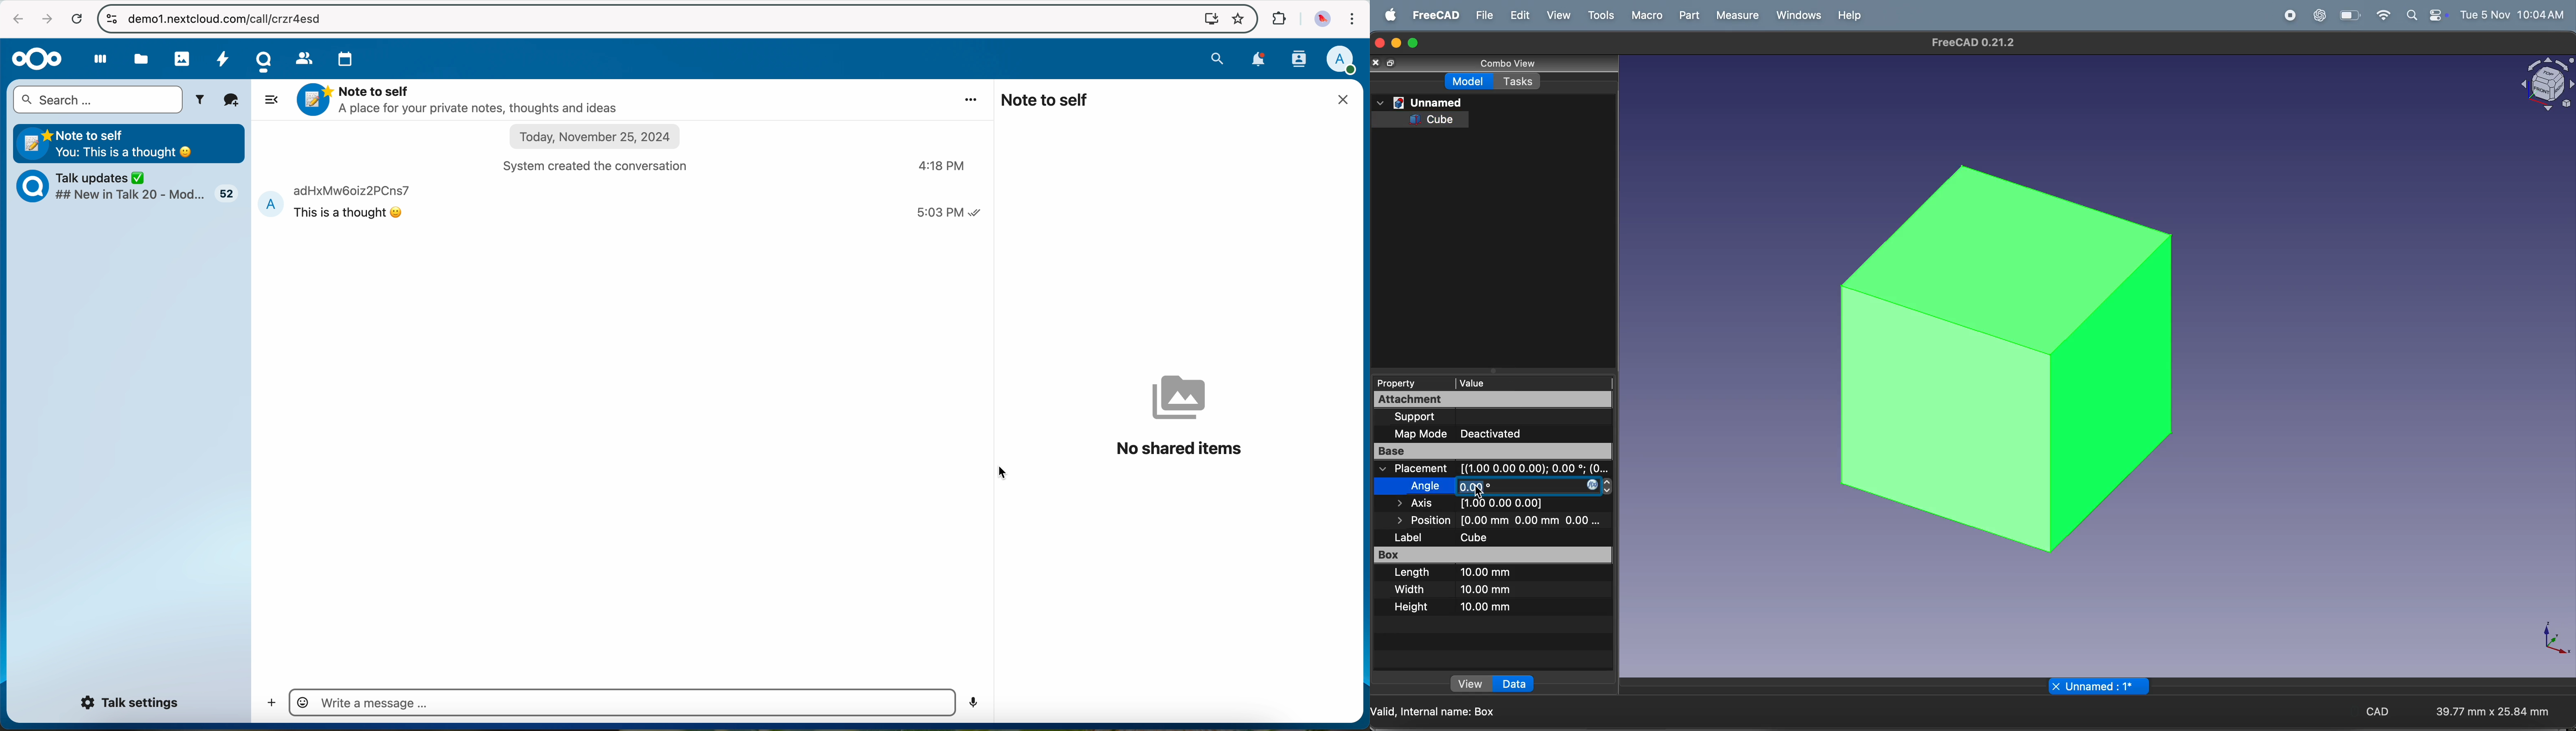 Image resolution: width=2576 pixels, height=756 pixels. Describe the element at coordinates (1531, 469) in the screenshot. I see `coordinates` at that location.